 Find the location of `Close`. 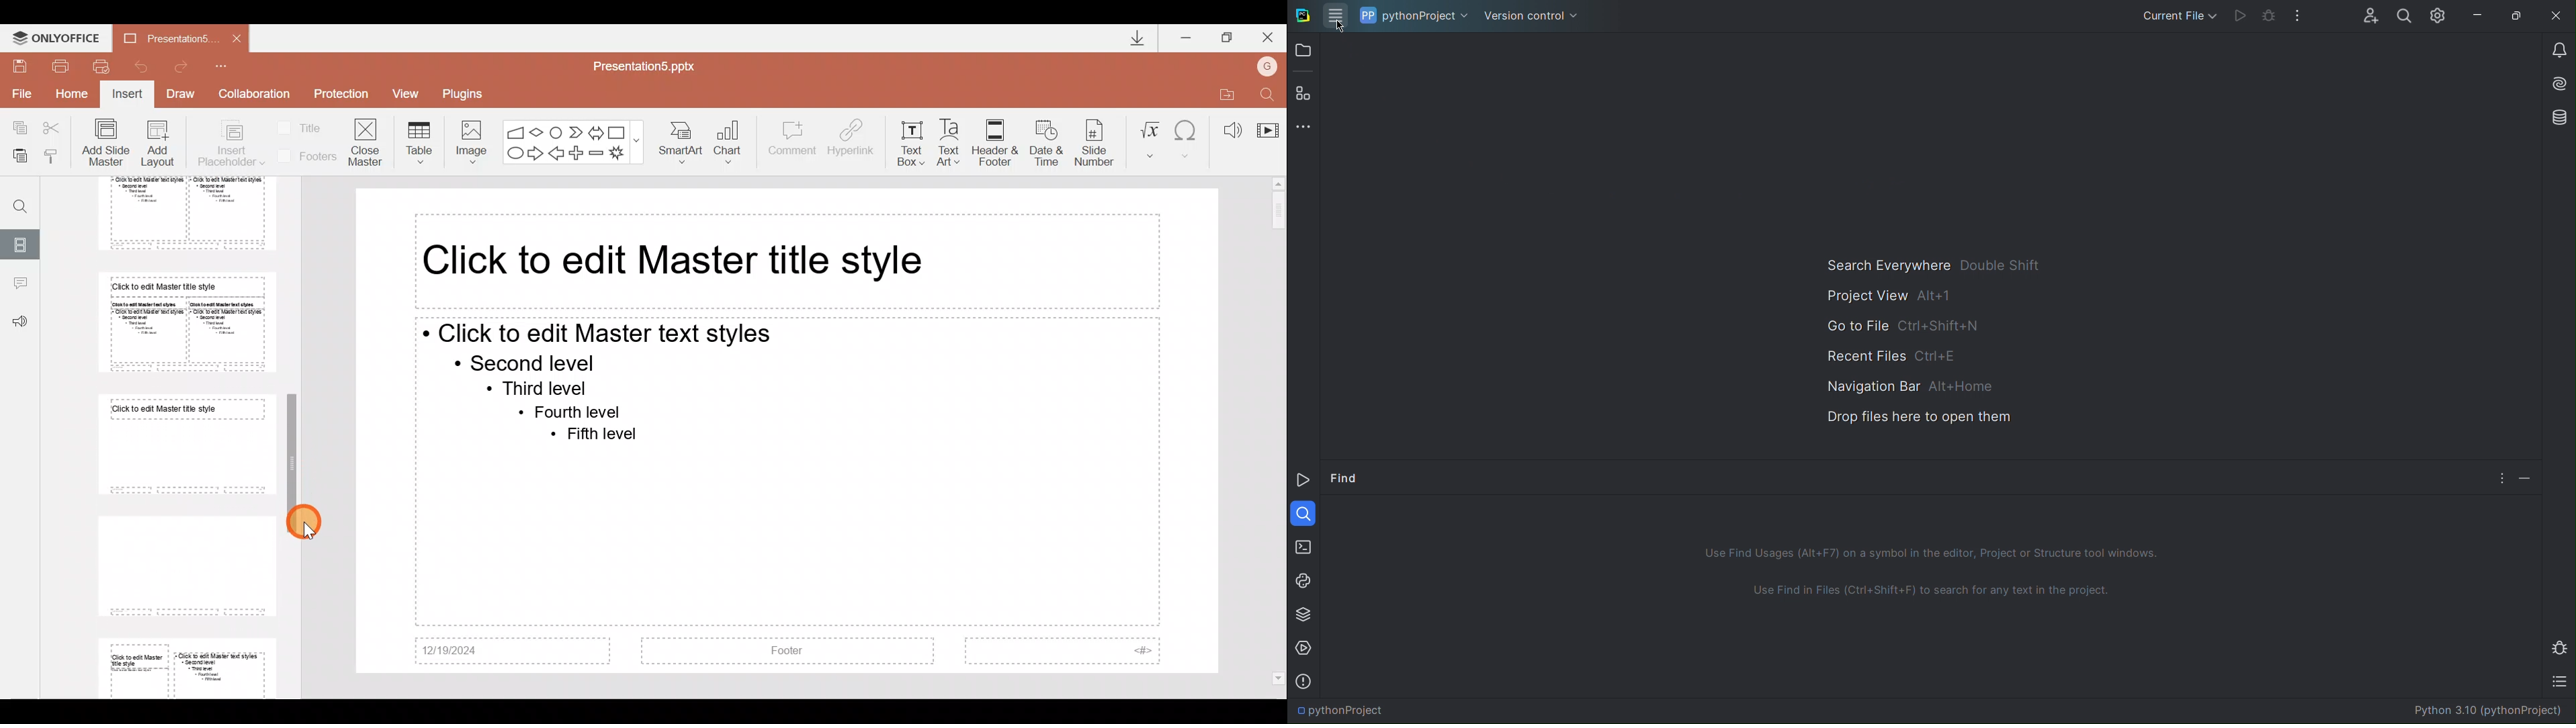

Close is located at coordinates (1270, 35).